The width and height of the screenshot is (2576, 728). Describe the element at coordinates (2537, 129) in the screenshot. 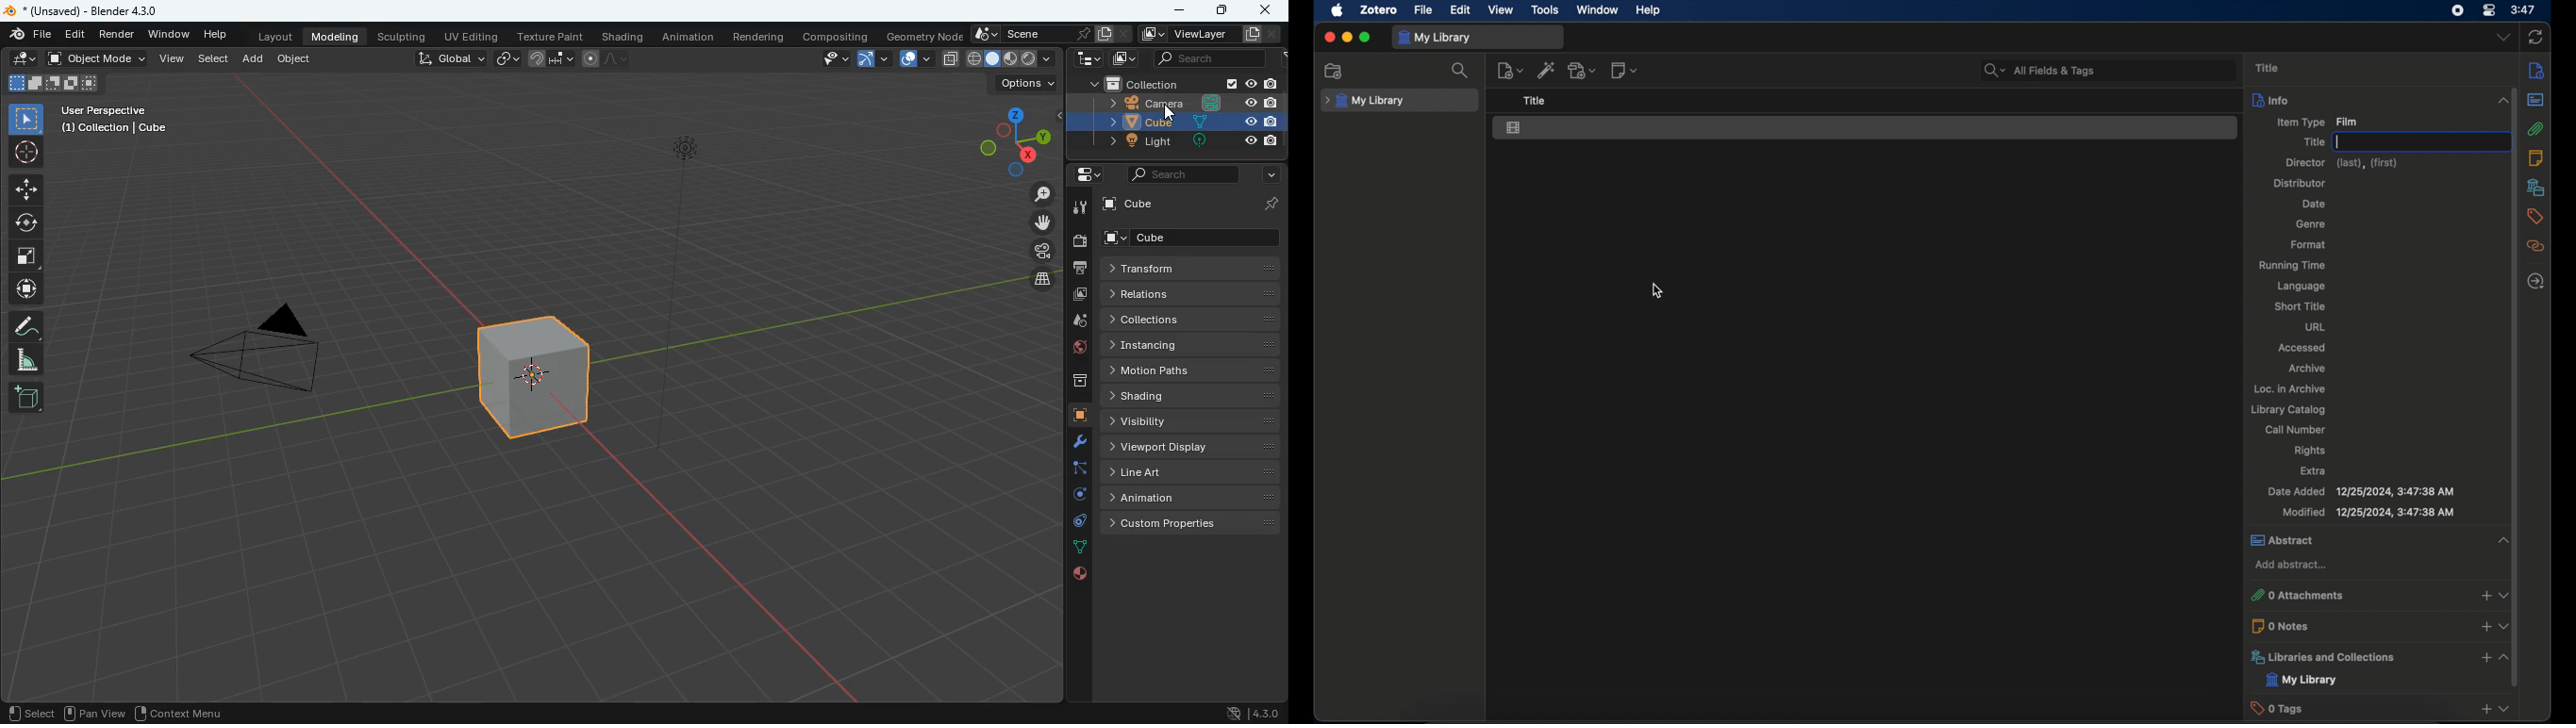

I see `attachments` at that location.